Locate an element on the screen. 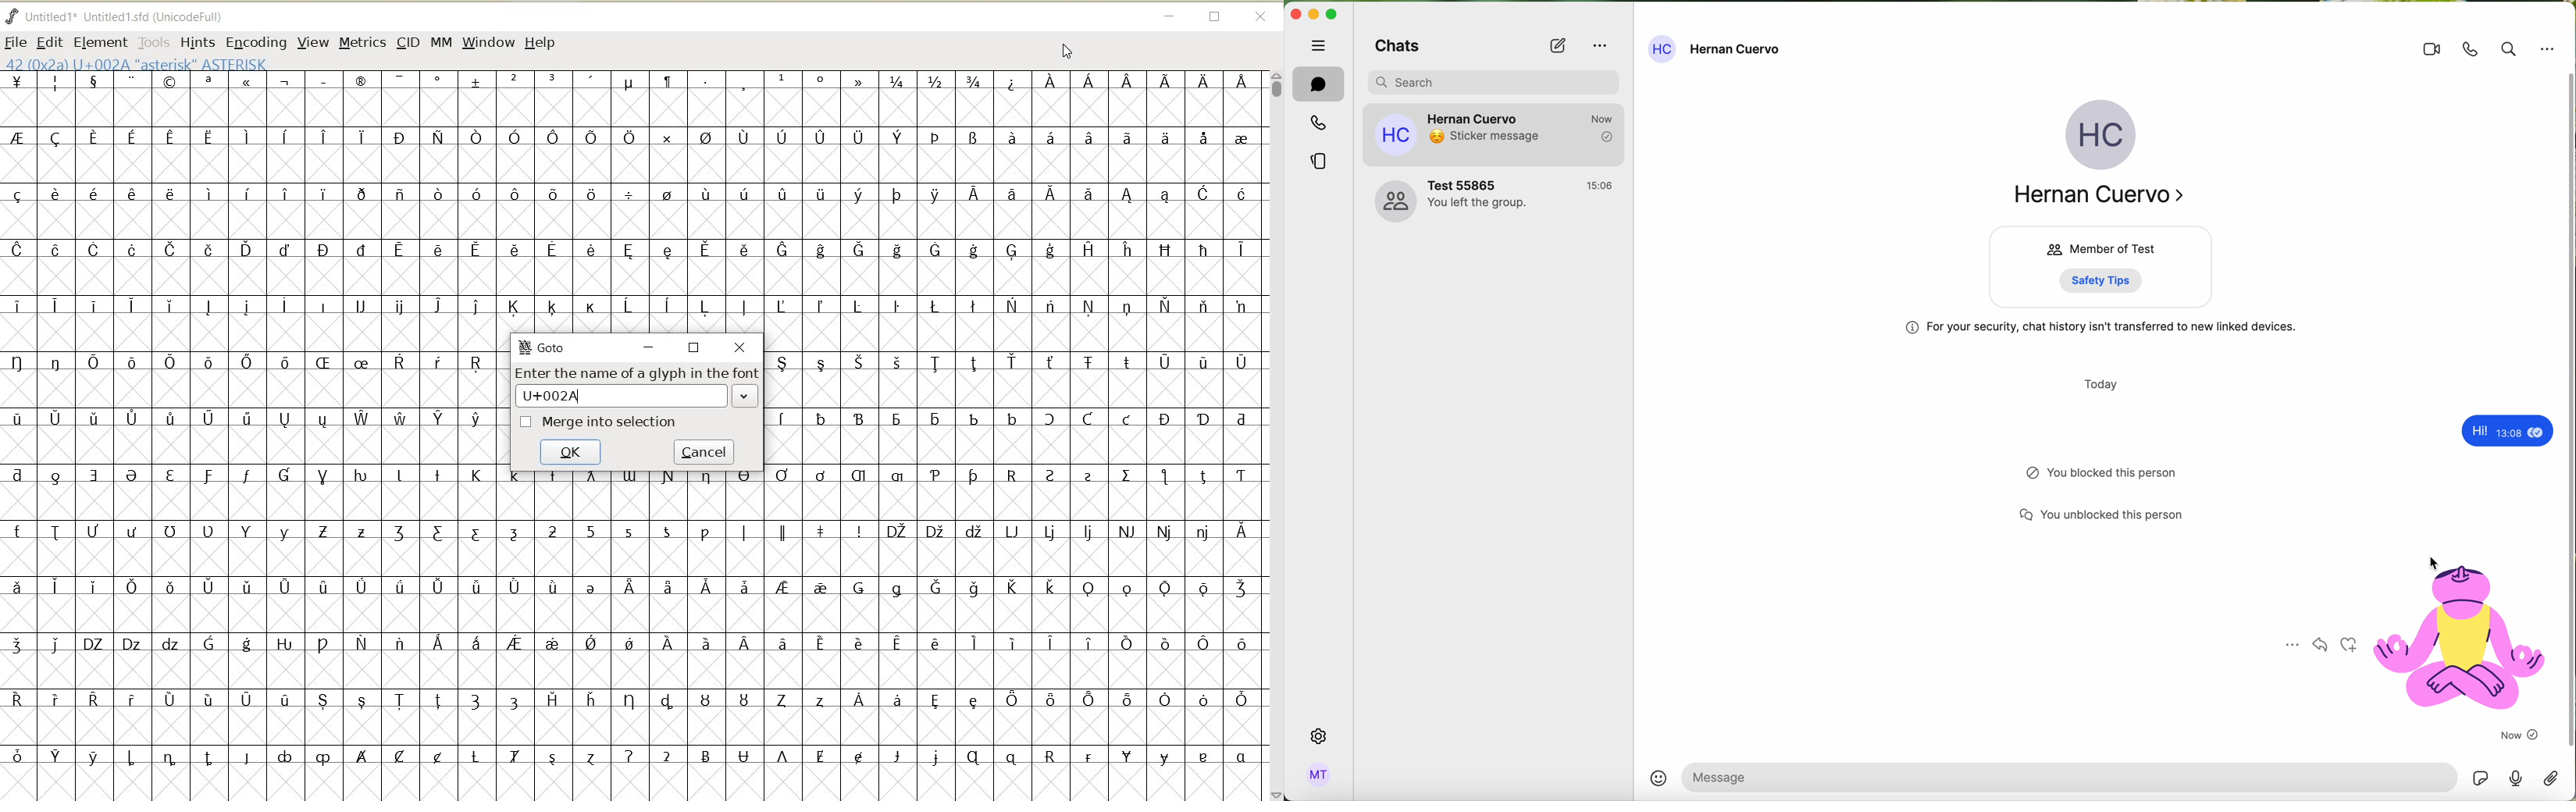 Image resolution: width=2576 pixels, height=812 pixels. CID is located at coordinates (406, 42).